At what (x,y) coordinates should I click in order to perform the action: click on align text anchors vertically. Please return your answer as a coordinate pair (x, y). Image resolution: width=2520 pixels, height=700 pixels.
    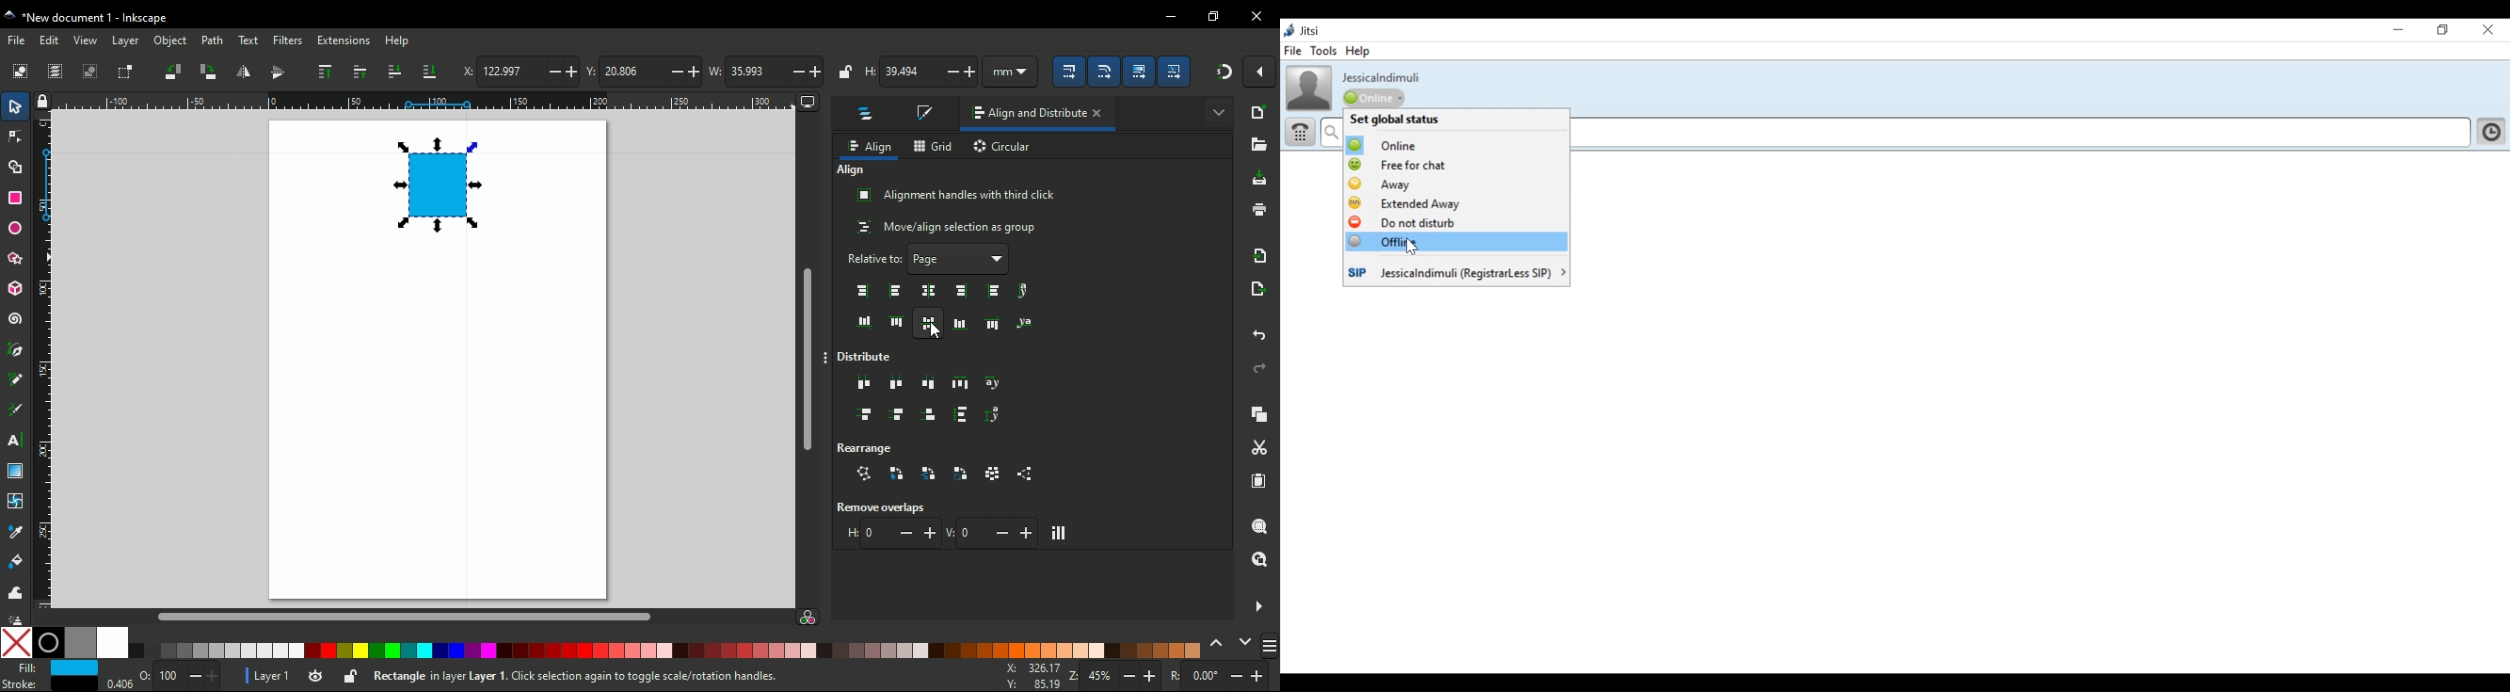
    Looking at the image, I should click on (1023, 322).